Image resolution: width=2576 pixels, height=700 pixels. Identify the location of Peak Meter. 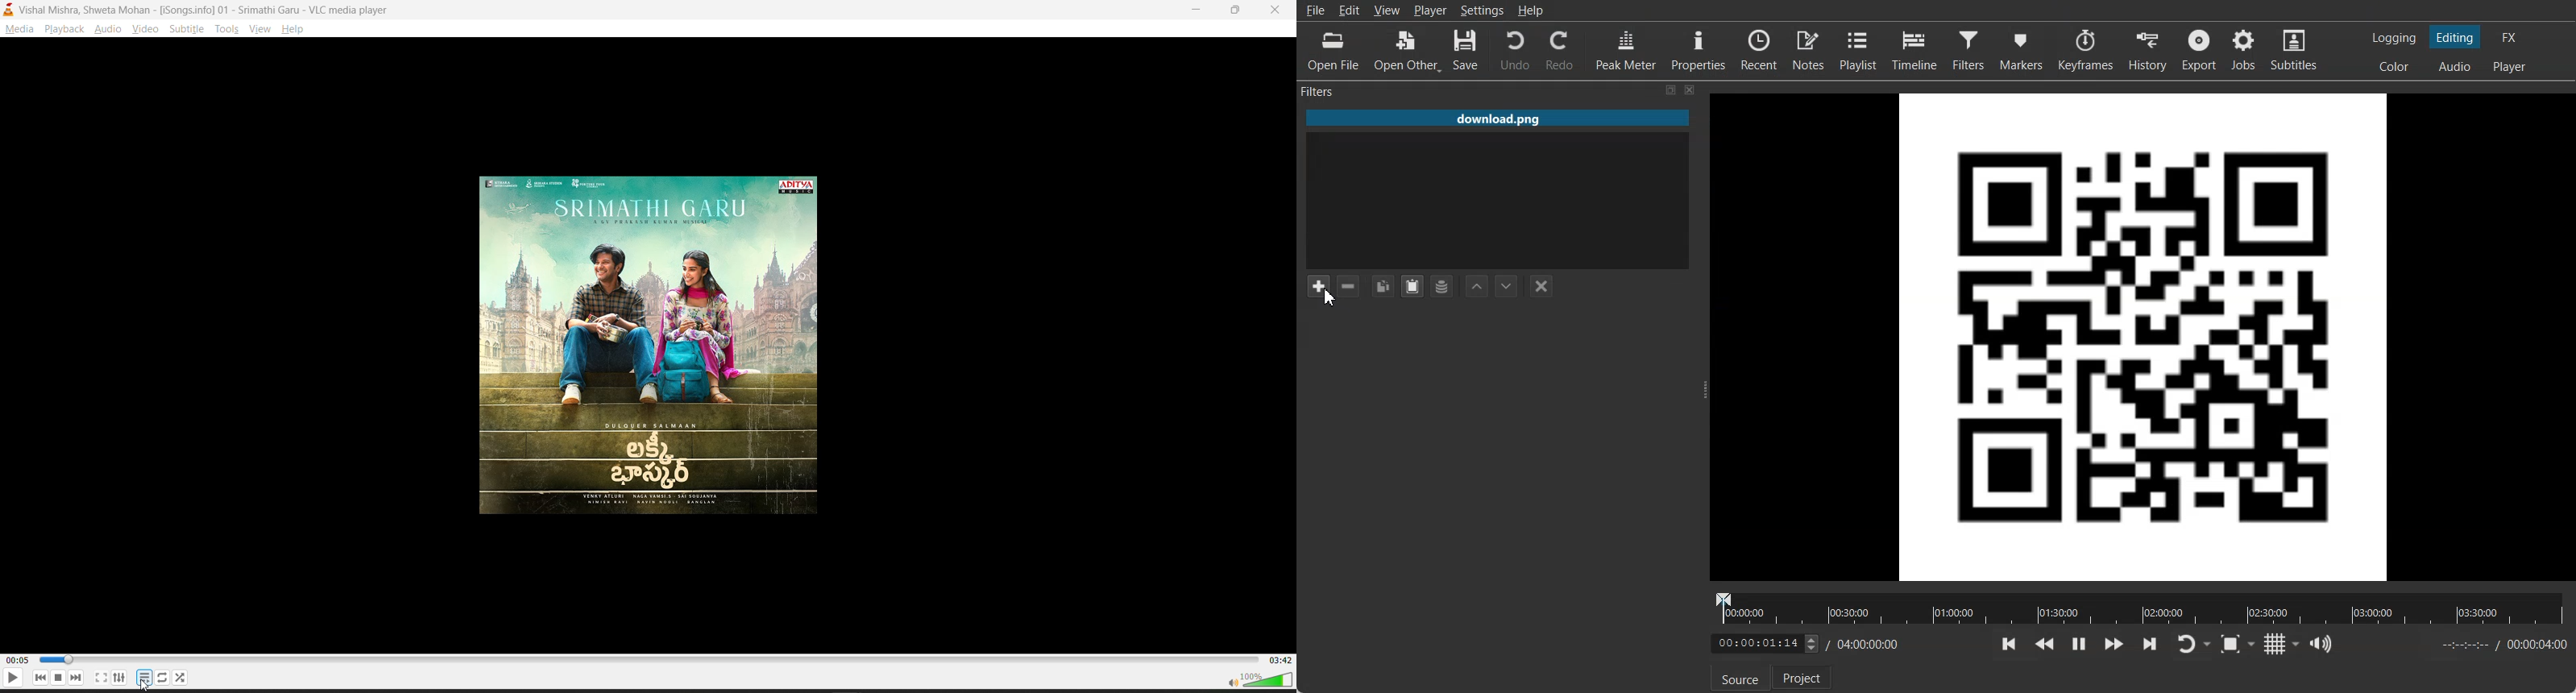
(1627, 49).